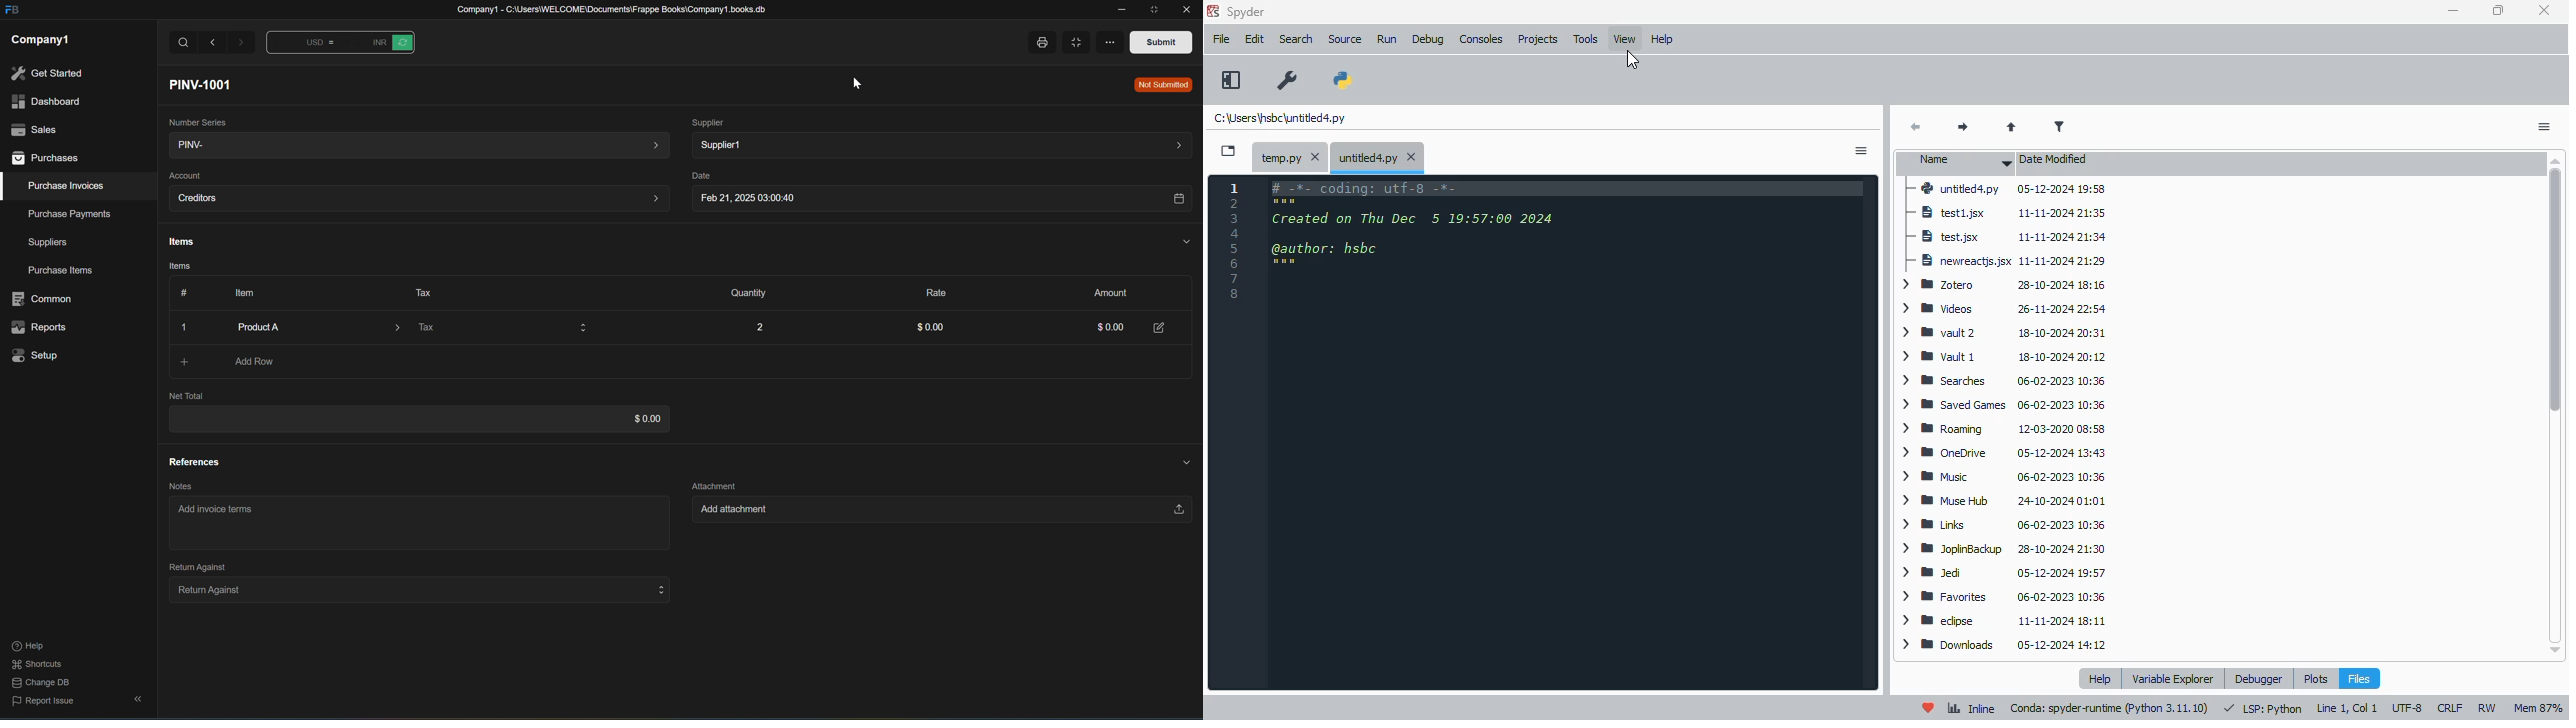  What do you see at coordinates (642, 419) in the screenshot?
I see `$0.00` at bounding box center [642, 419].